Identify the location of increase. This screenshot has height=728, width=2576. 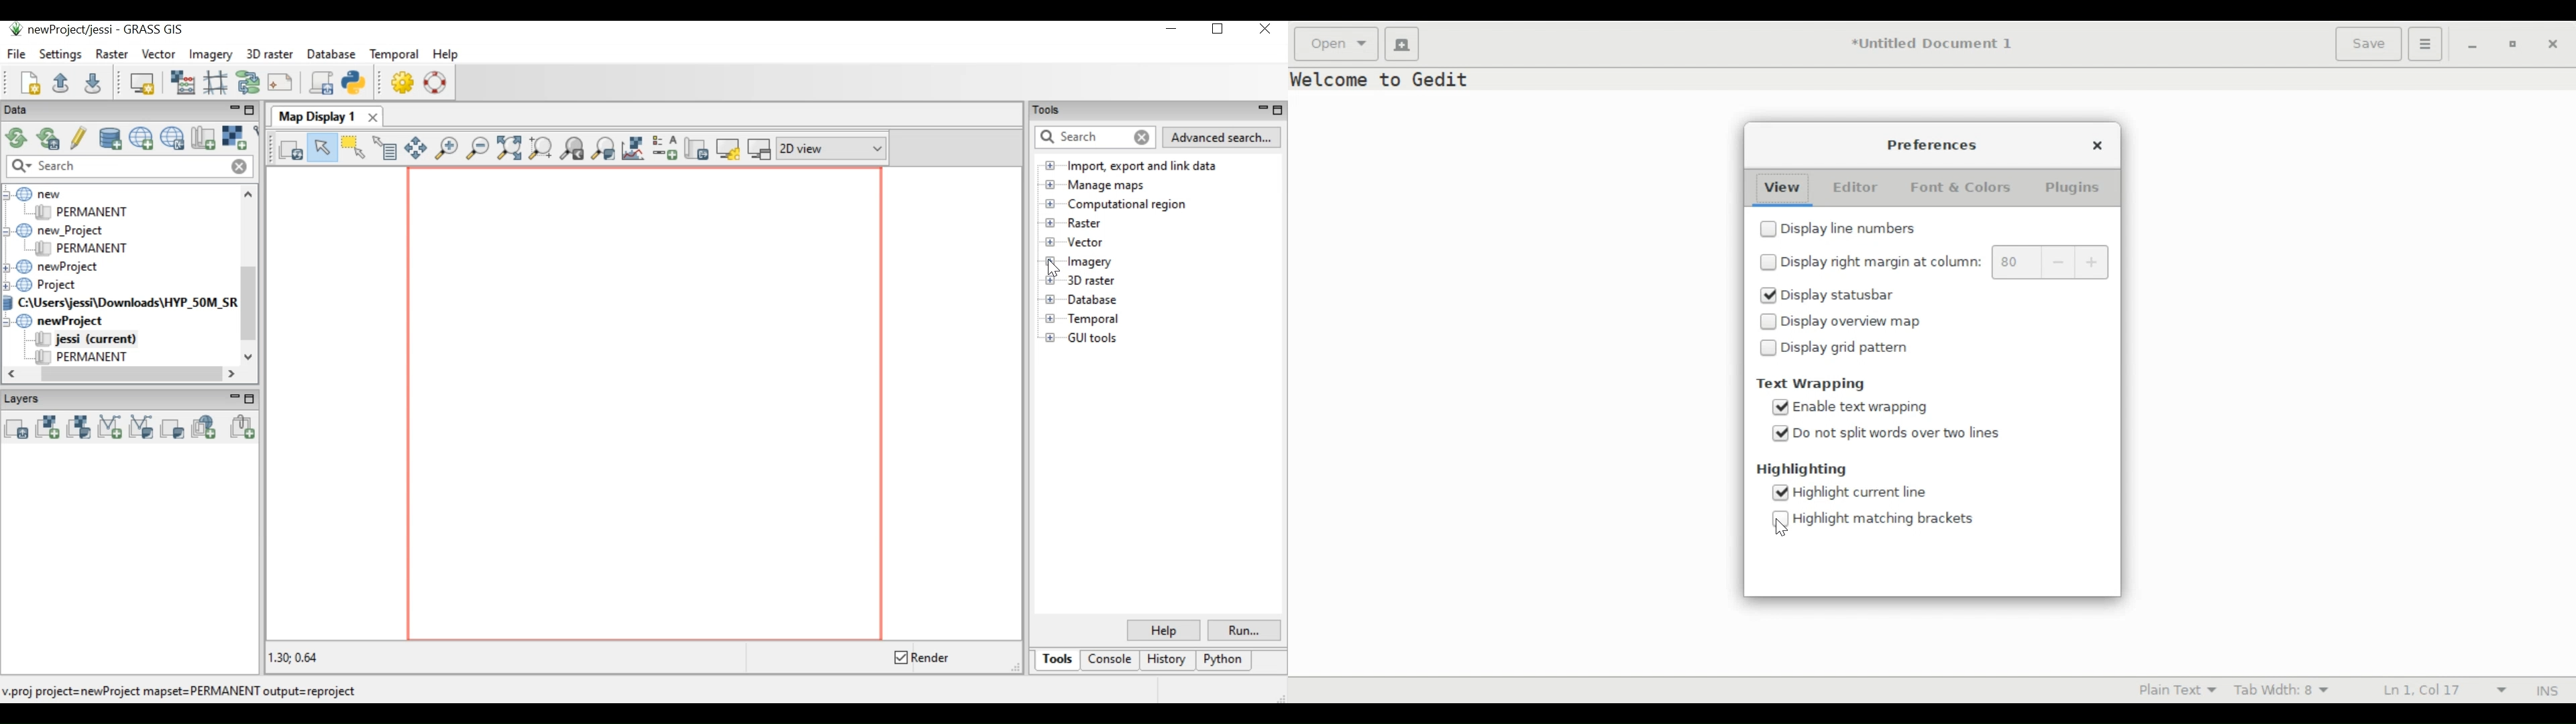
(2092, 263).